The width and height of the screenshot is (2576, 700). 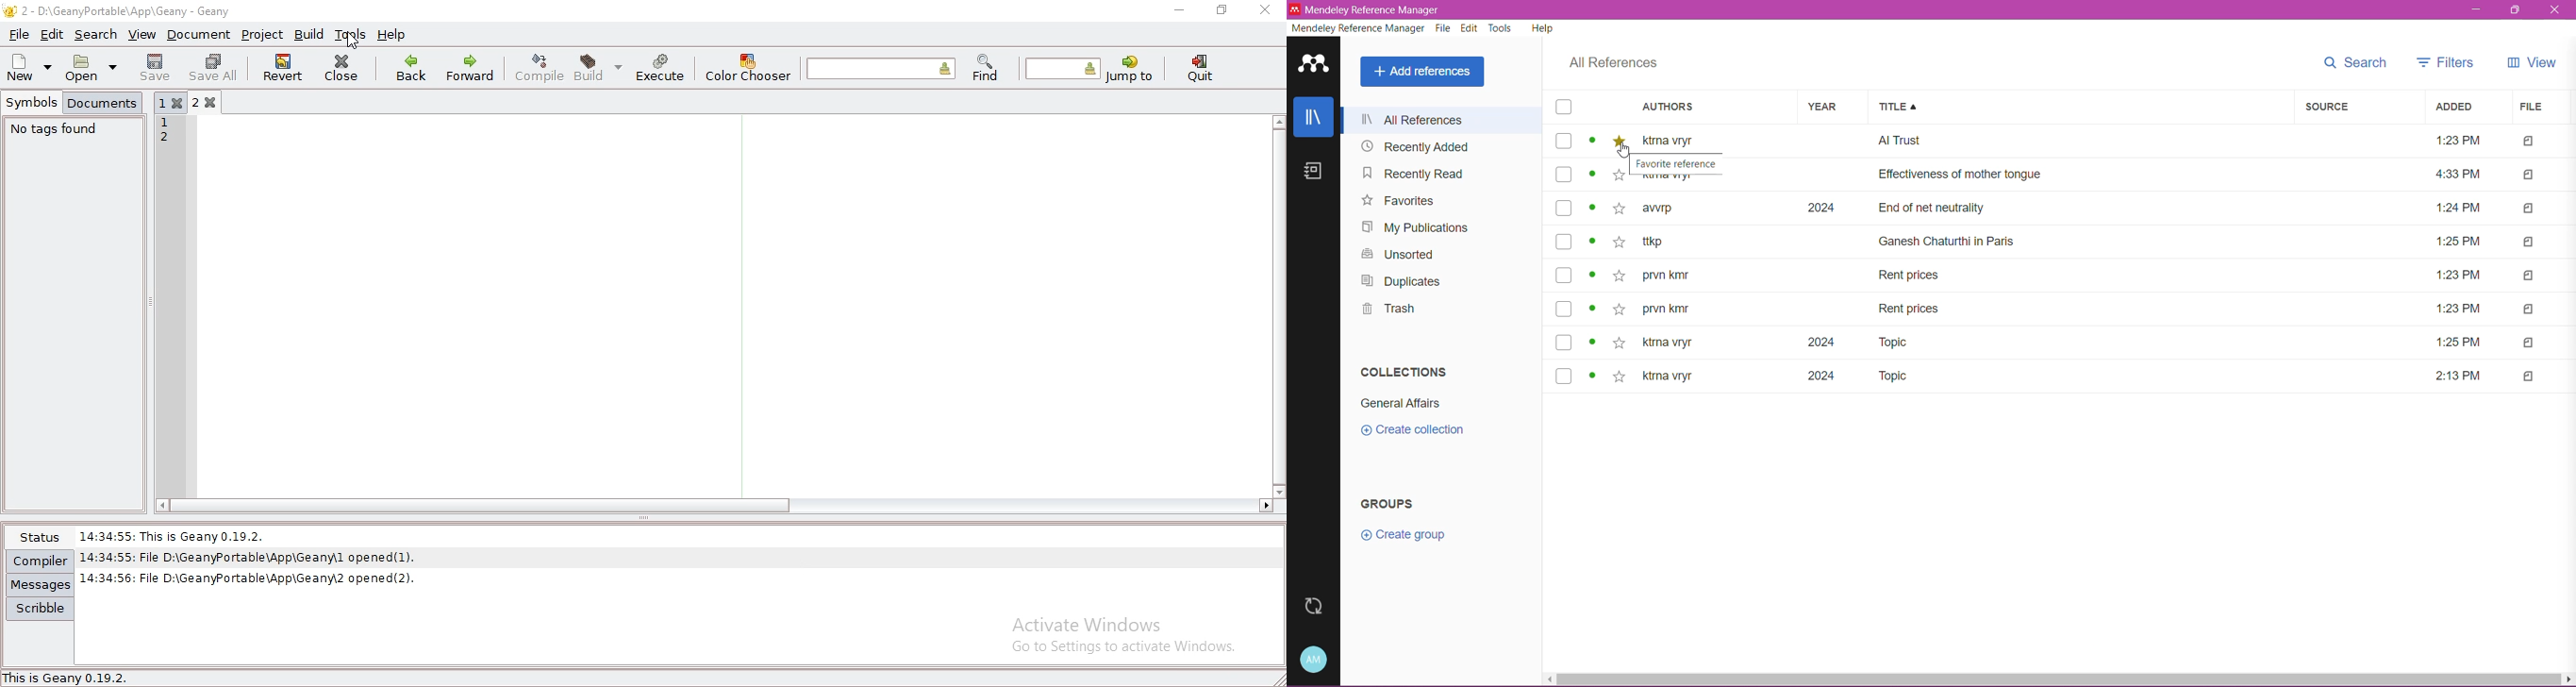 I want to click on Tools, so click(x=1502, y=28).